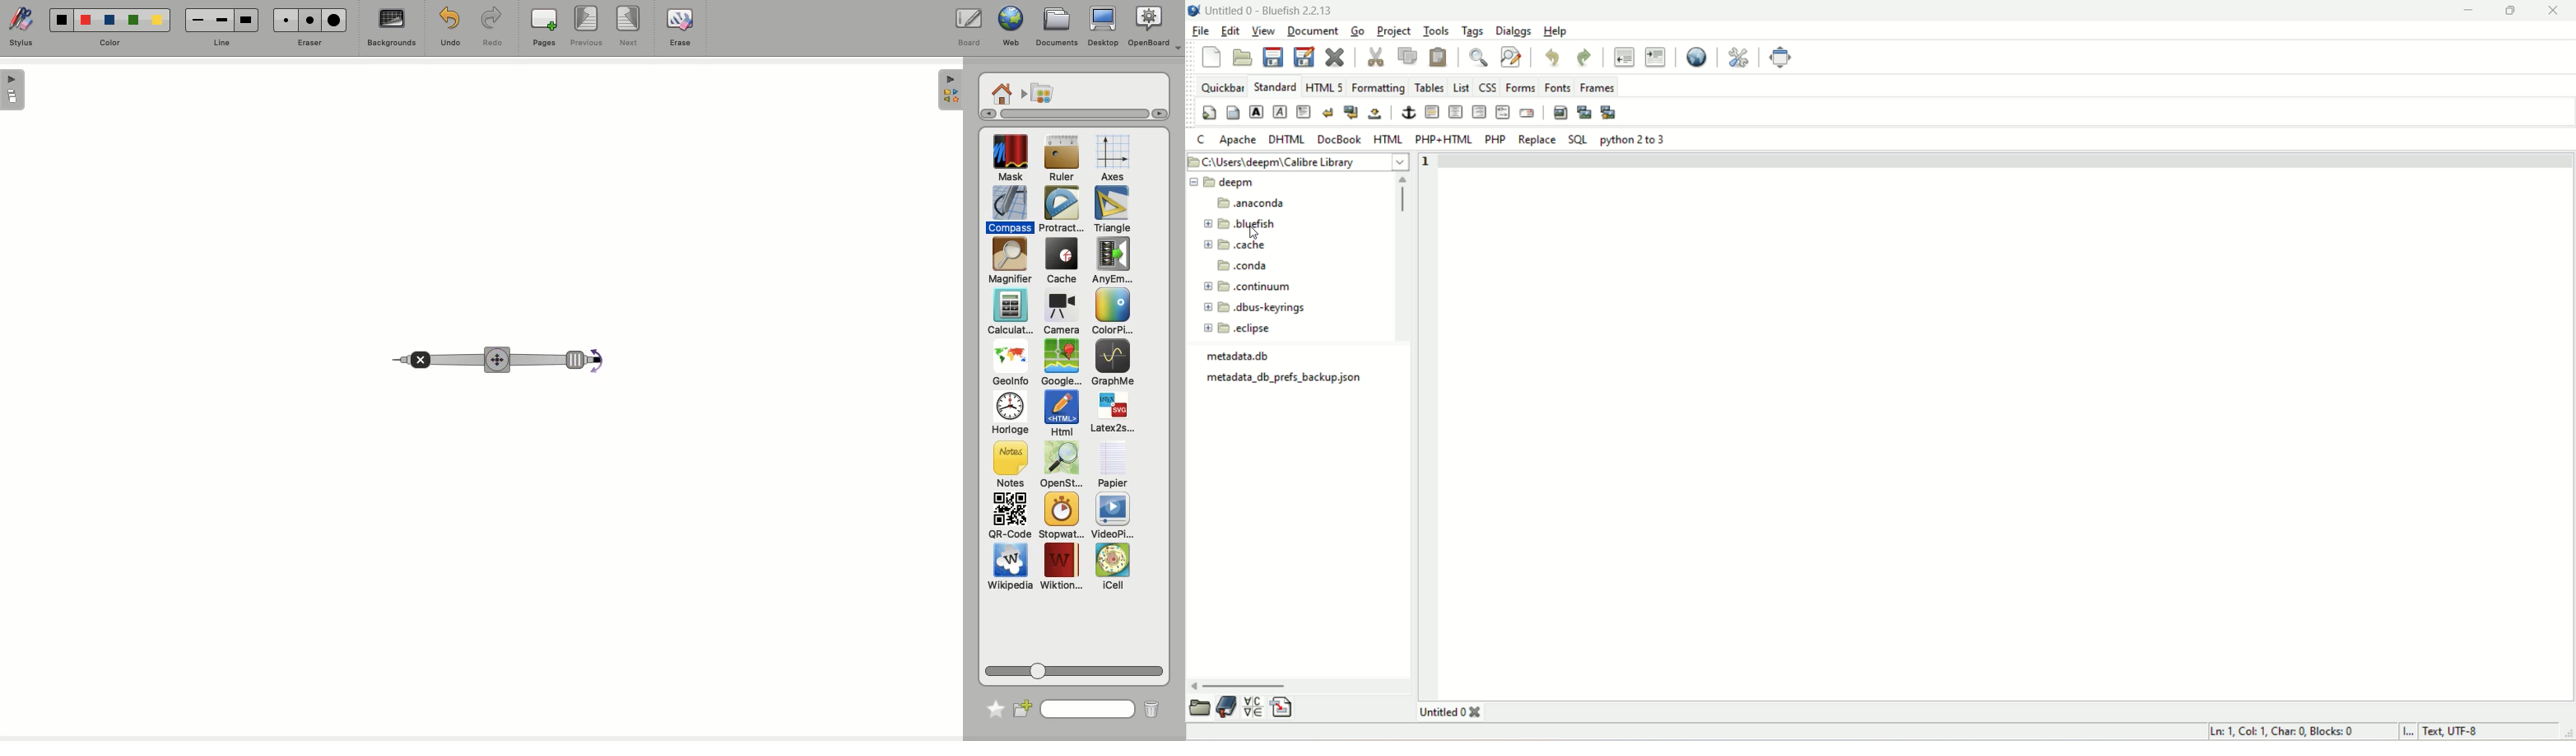 The height and width of the screenshot is (756, 2576). What do you see at coordinates (1554, 58) in the screenshot?
I see `undo` at bounding box center [1554, 58].